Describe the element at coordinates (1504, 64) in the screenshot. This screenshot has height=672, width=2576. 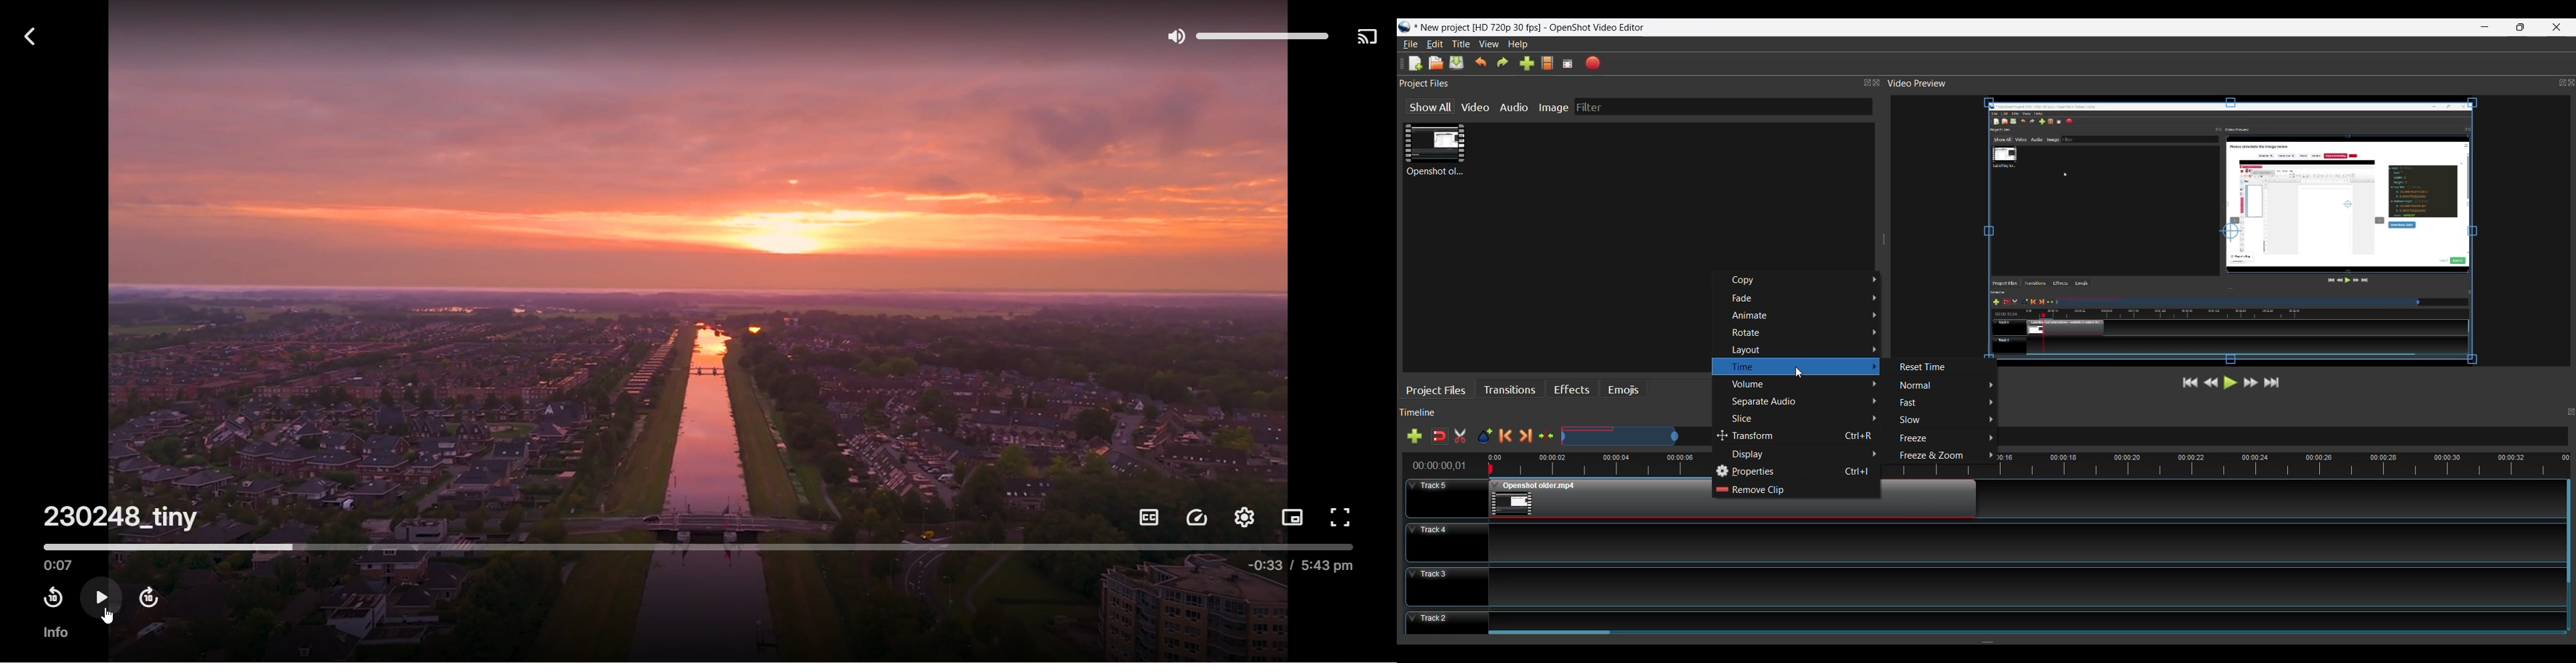
I see `Redo` at that location.